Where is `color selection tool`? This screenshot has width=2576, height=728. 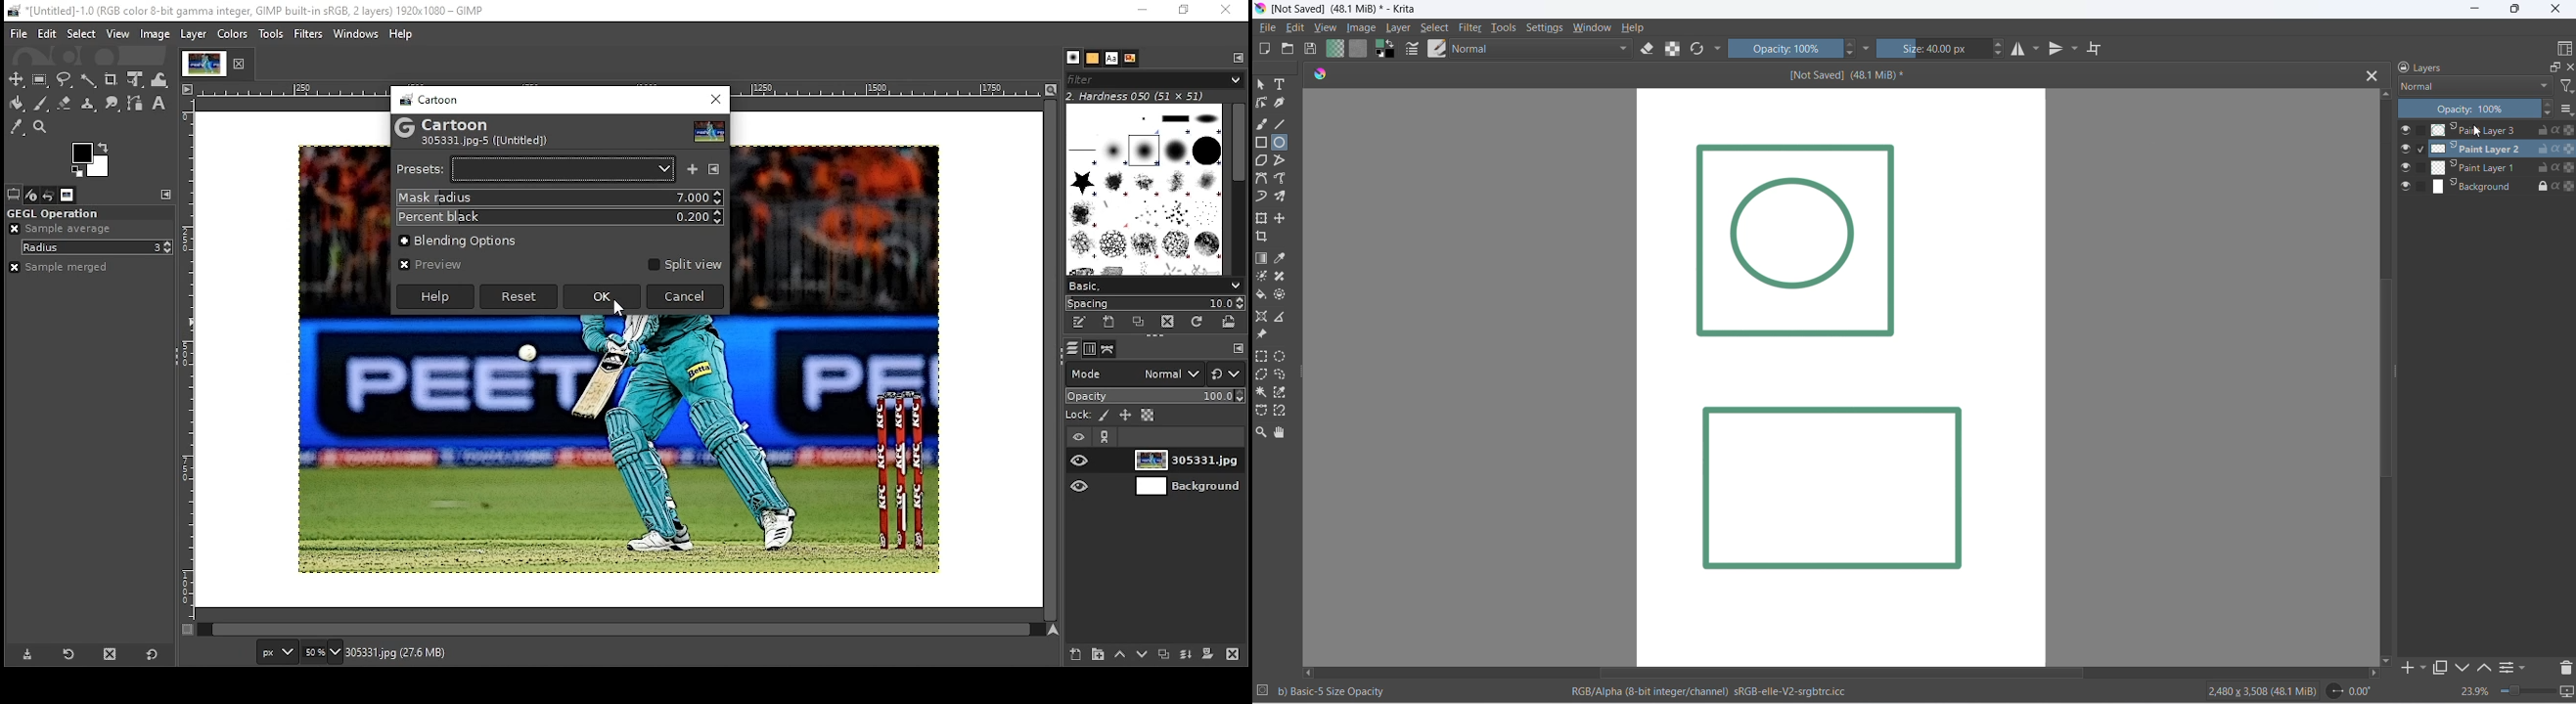
color selection tool is located at coordinates (1280, 392).